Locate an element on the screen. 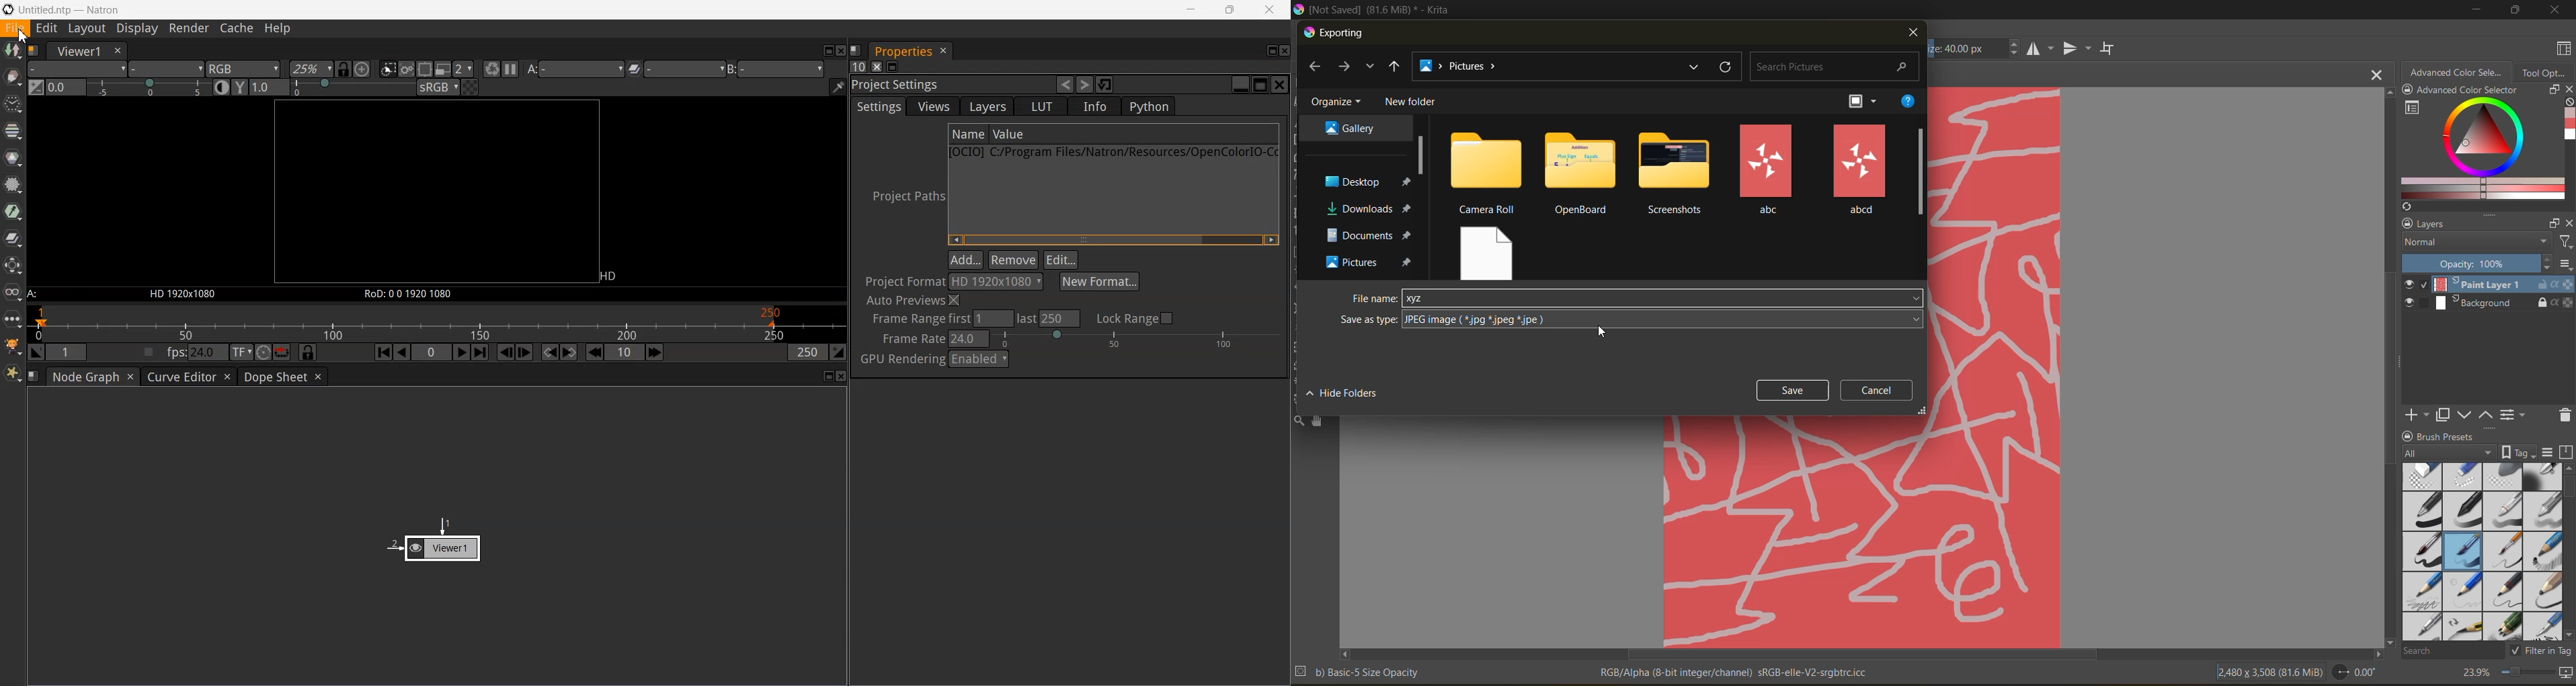 The image size is (2576, 700). forward is located at coordinates (1347, 68).